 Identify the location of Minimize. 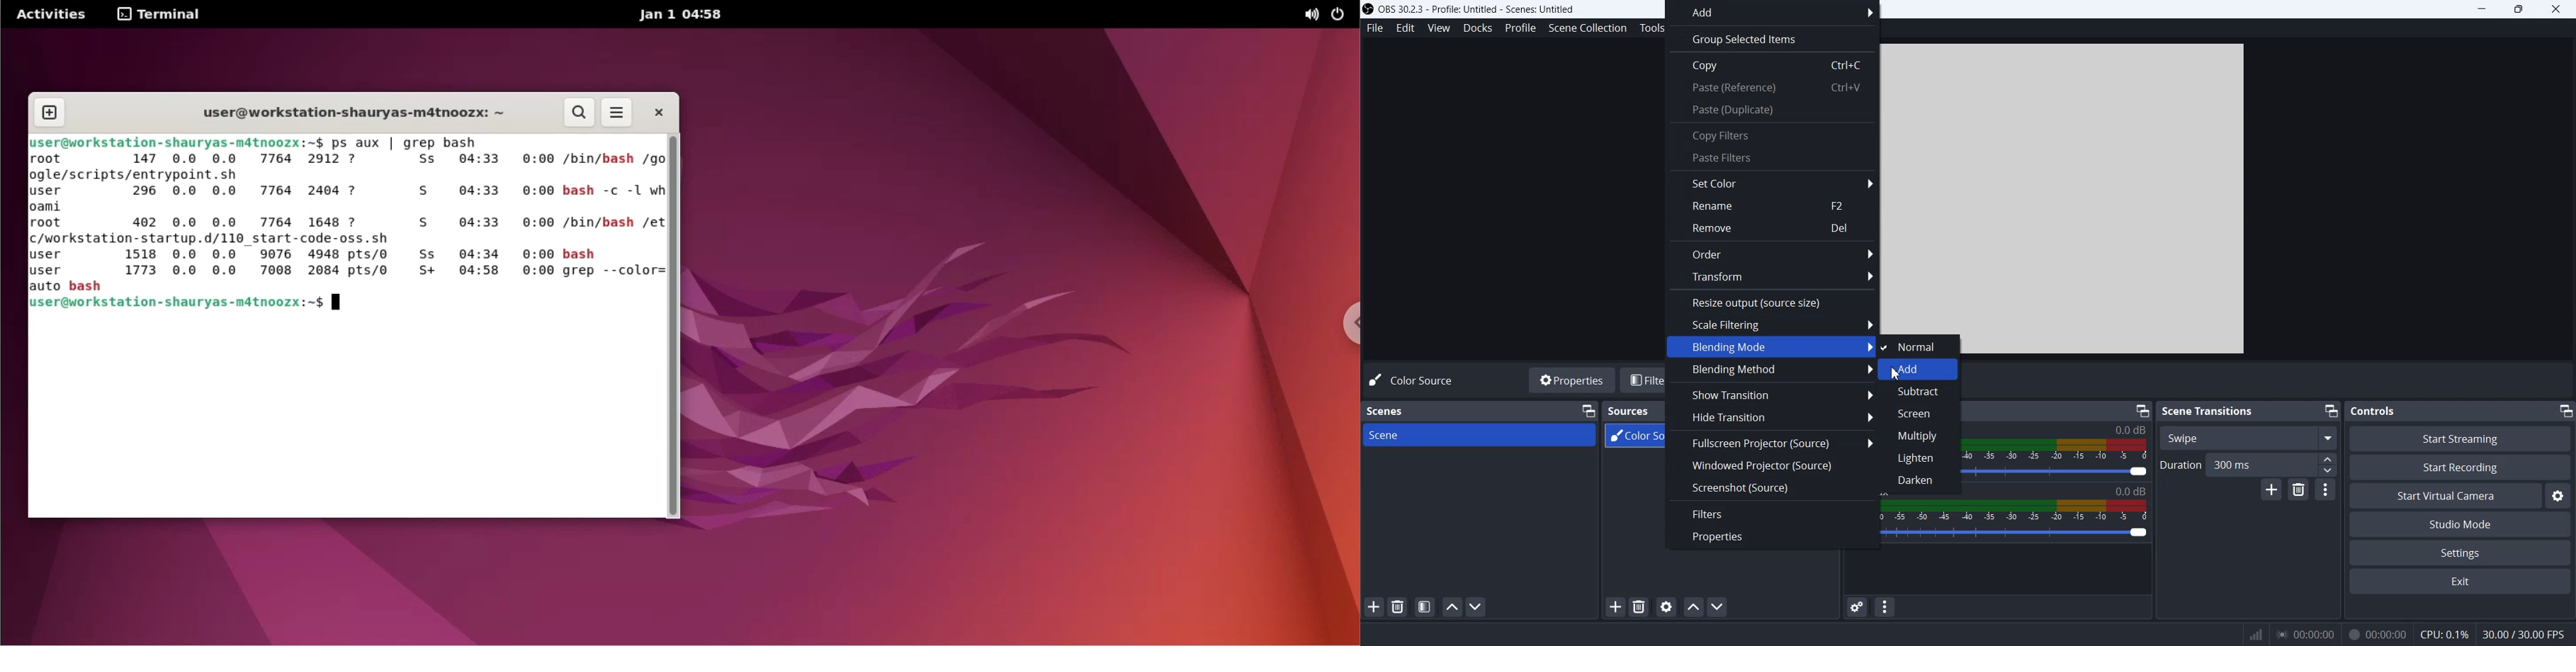
(2566, 412).